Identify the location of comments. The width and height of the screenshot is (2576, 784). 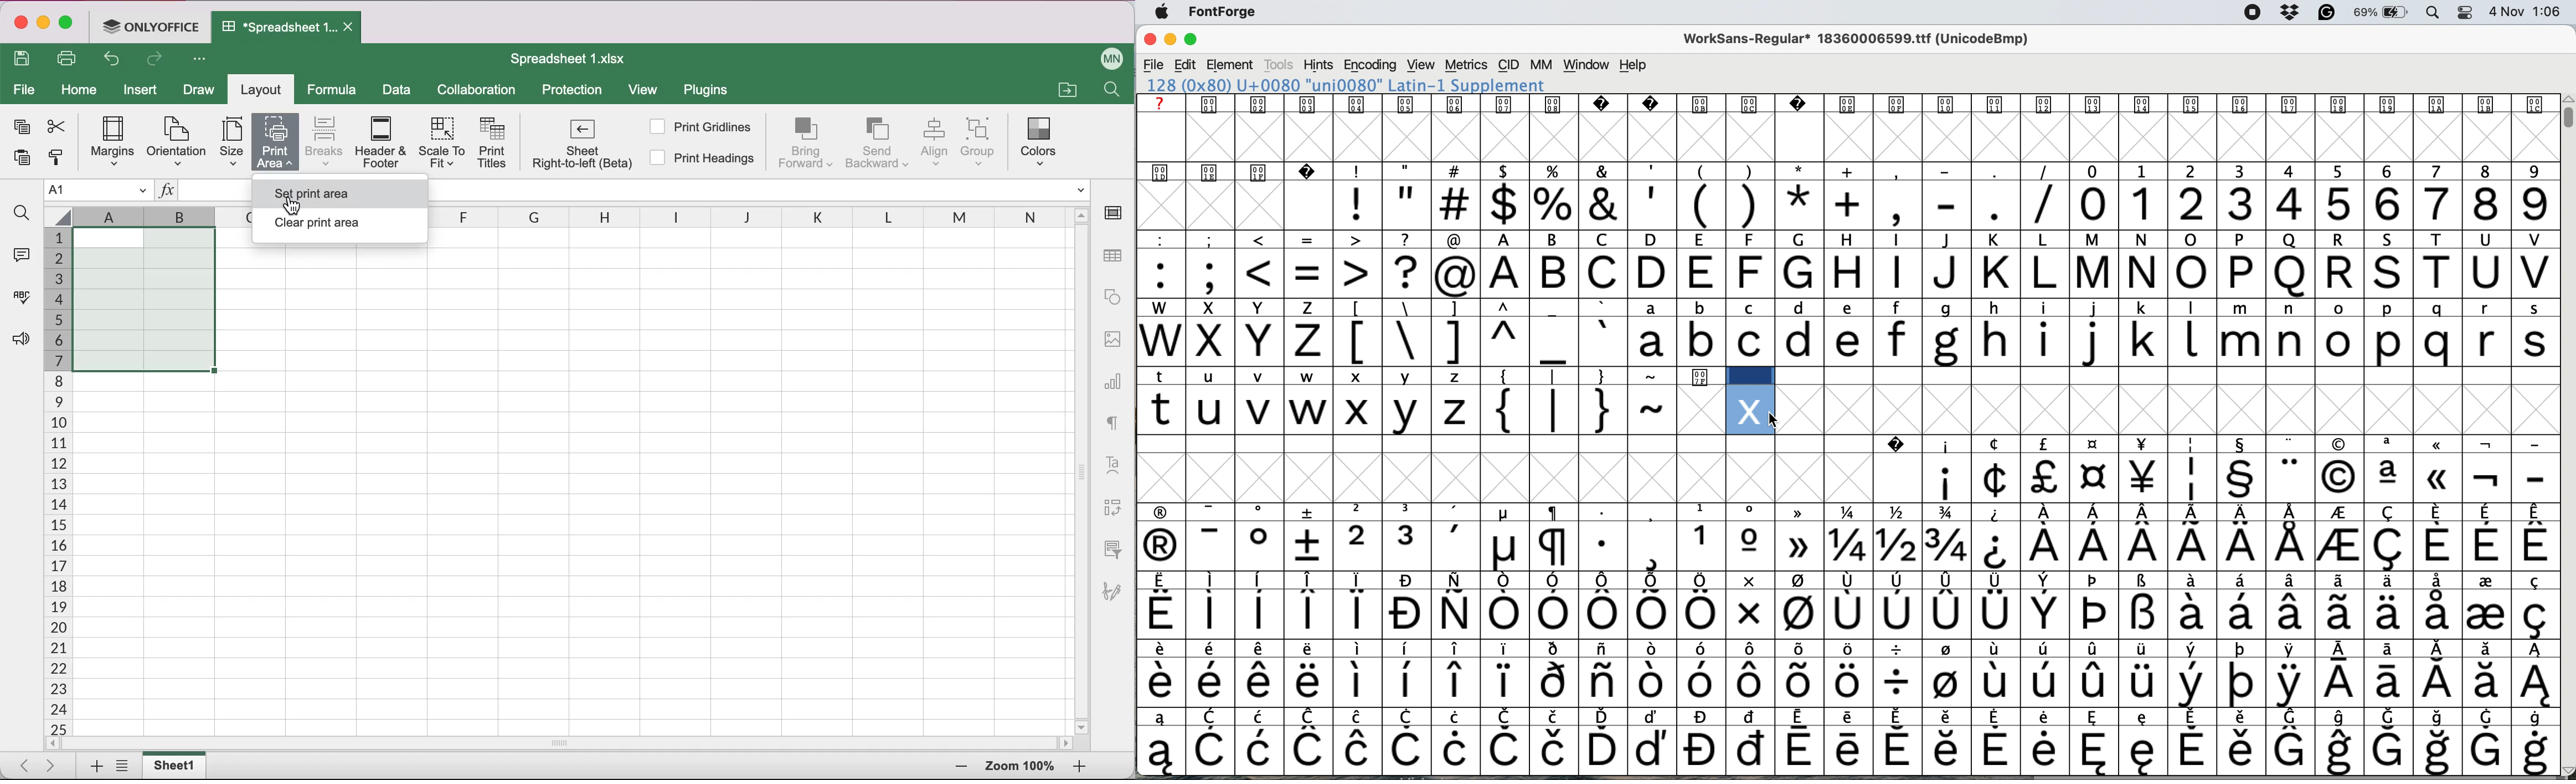
(20, 253).